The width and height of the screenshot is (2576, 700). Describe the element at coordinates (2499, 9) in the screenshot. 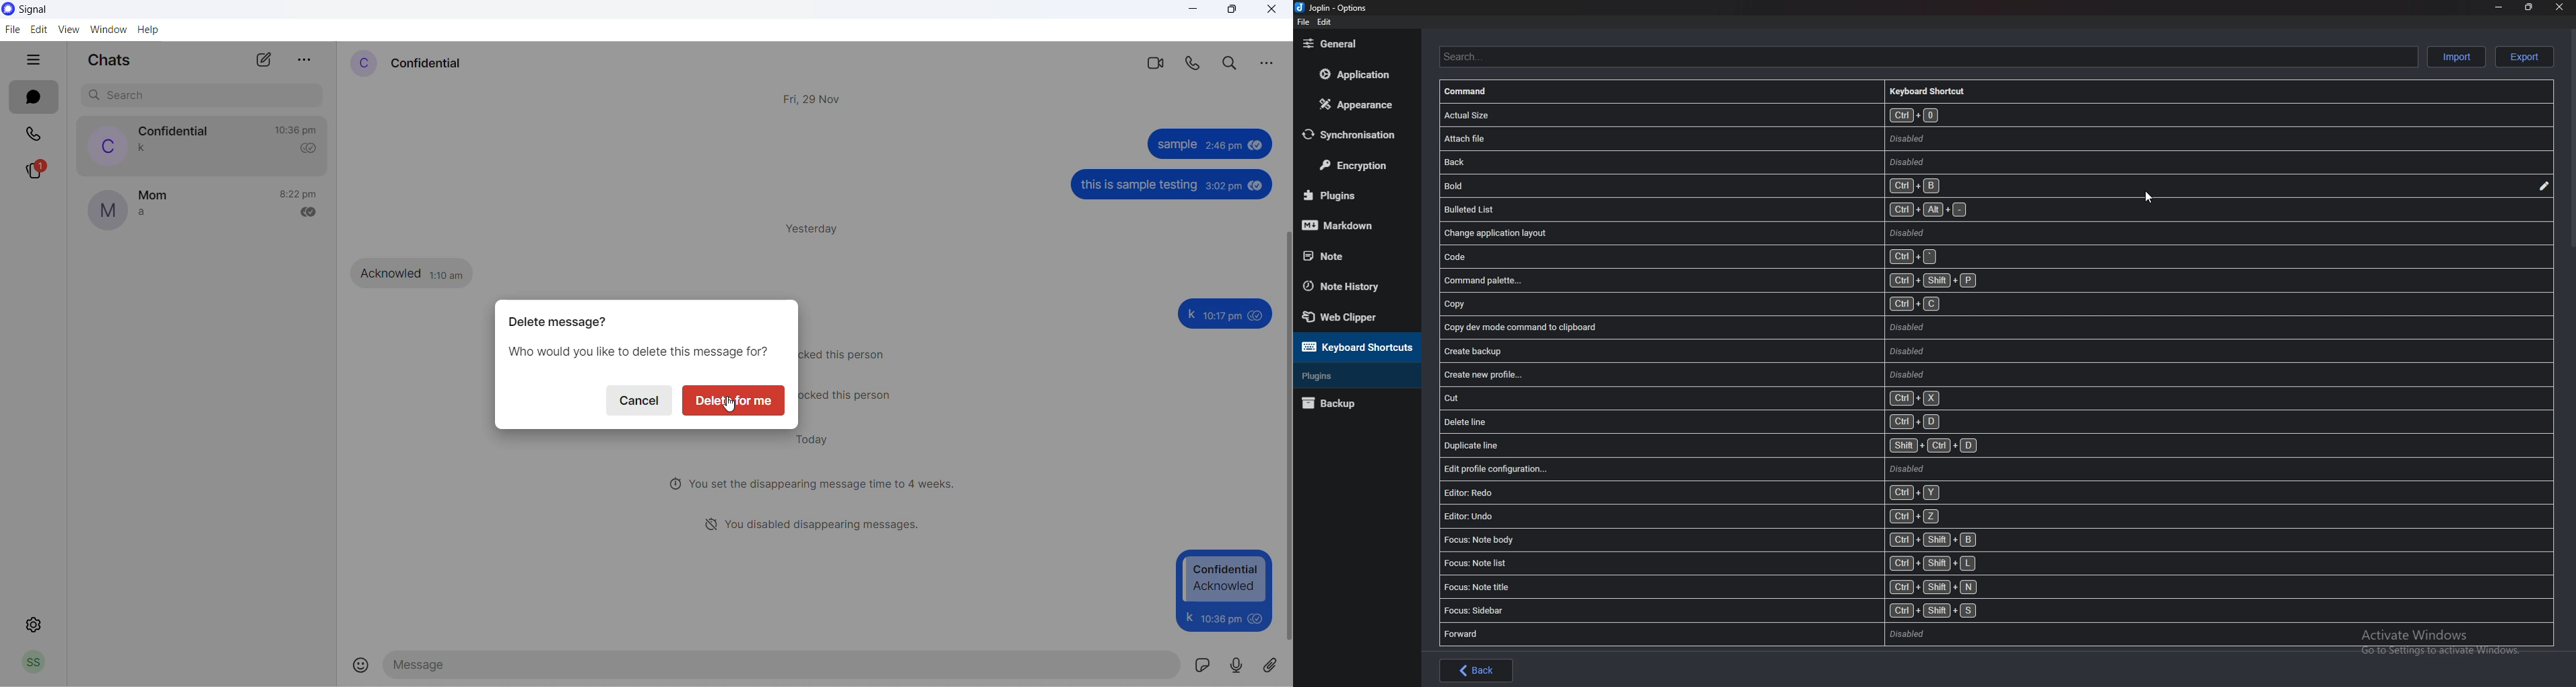

I see `Minimize` at that location.